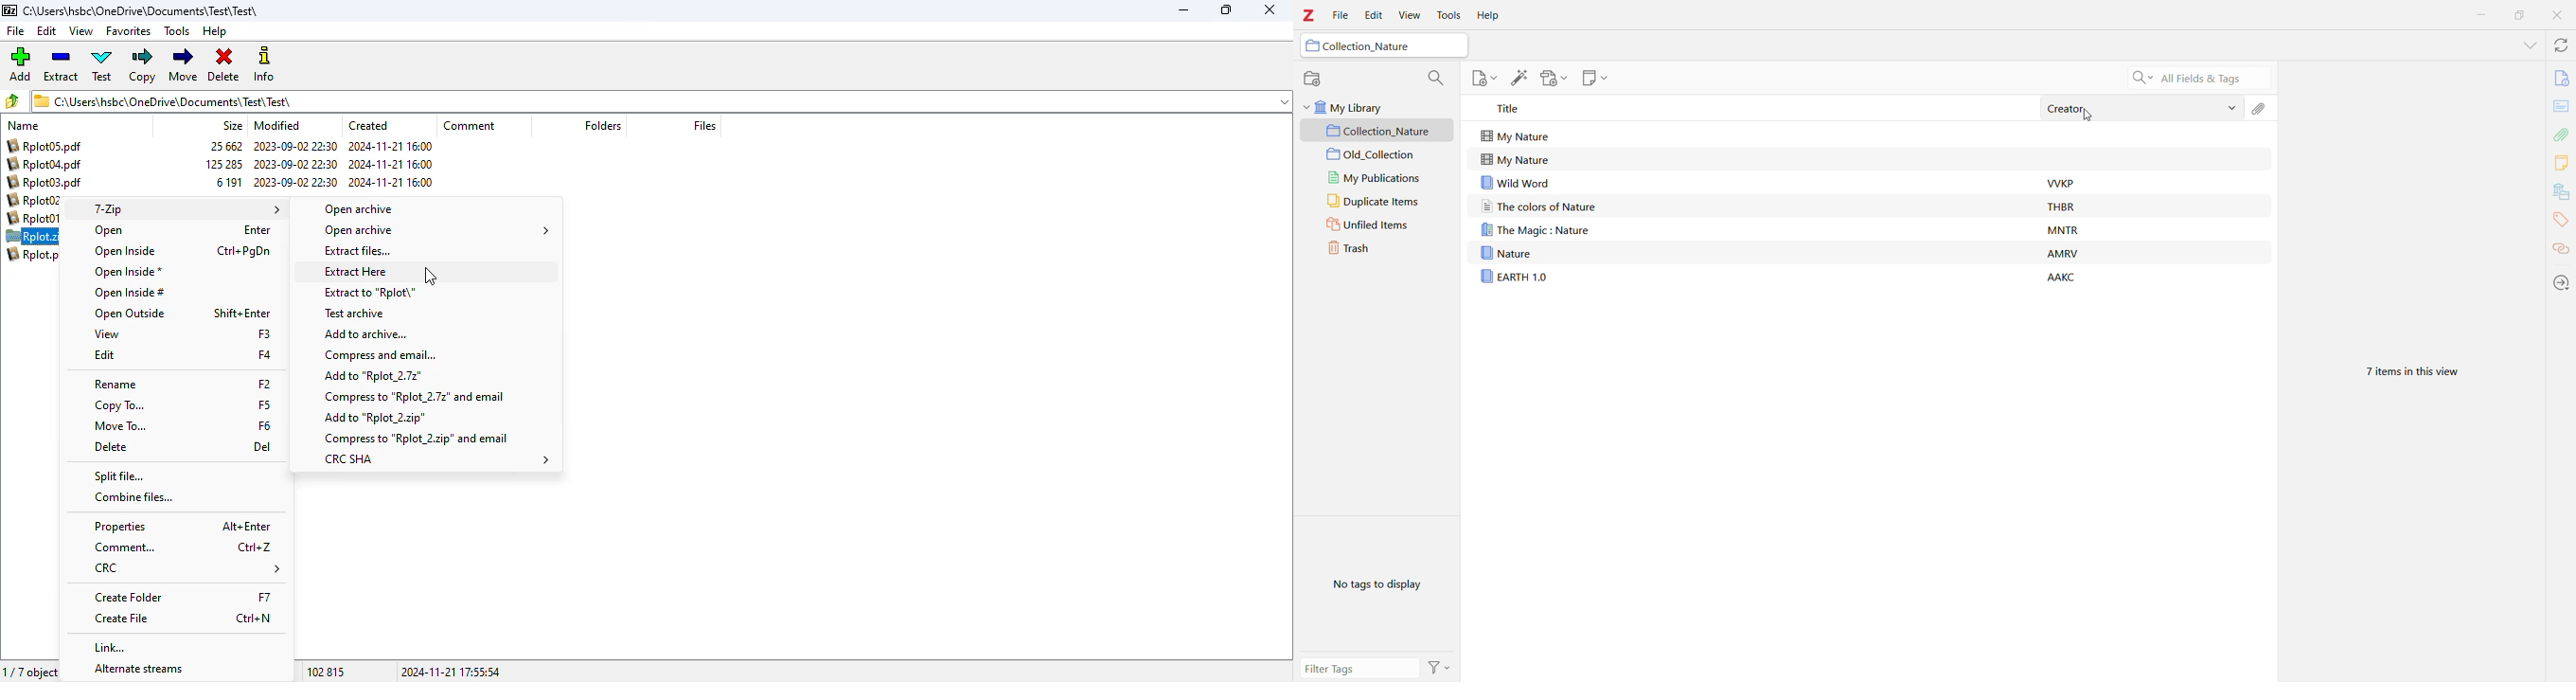 The height and width of the screenshot is (700, 2576). What do you see at coordinates (110, 231) in the screenshot?
I see `open` at bounding box center [110, 231].